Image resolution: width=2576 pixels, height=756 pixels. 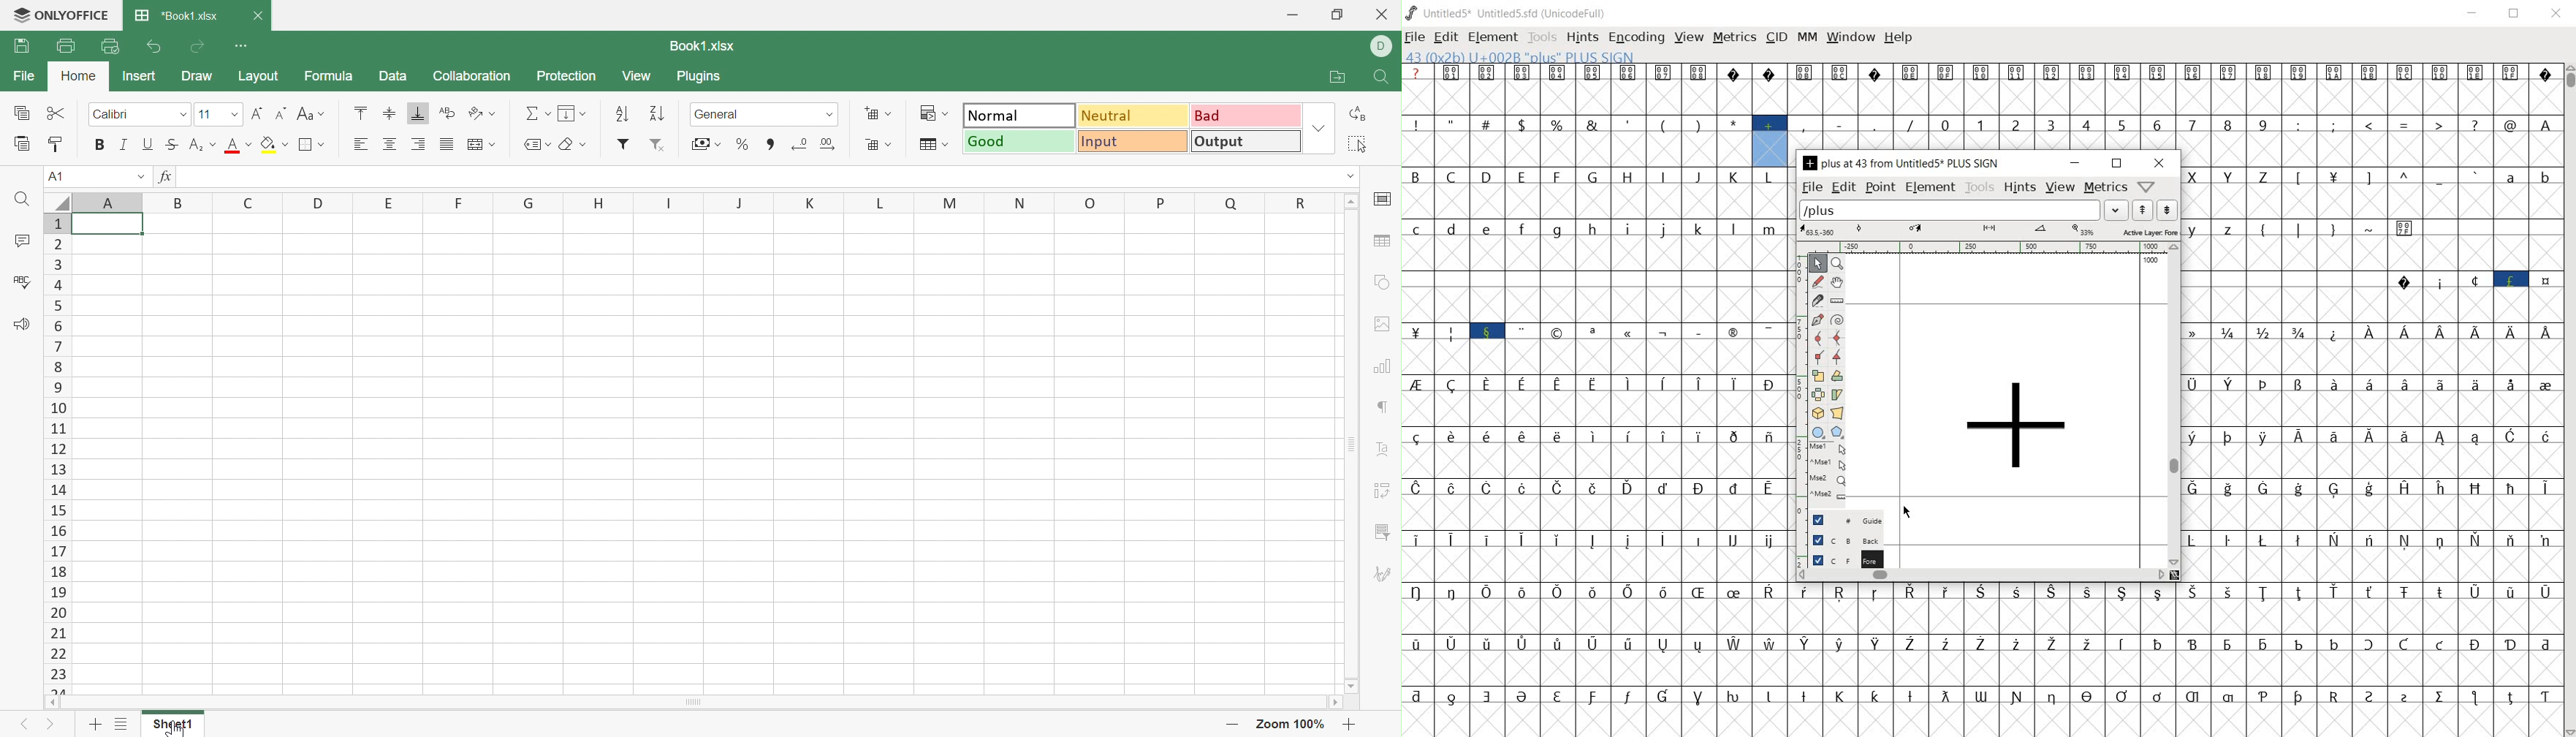 I want to click on draw a freehand curve, so click(x=1818, y=280).